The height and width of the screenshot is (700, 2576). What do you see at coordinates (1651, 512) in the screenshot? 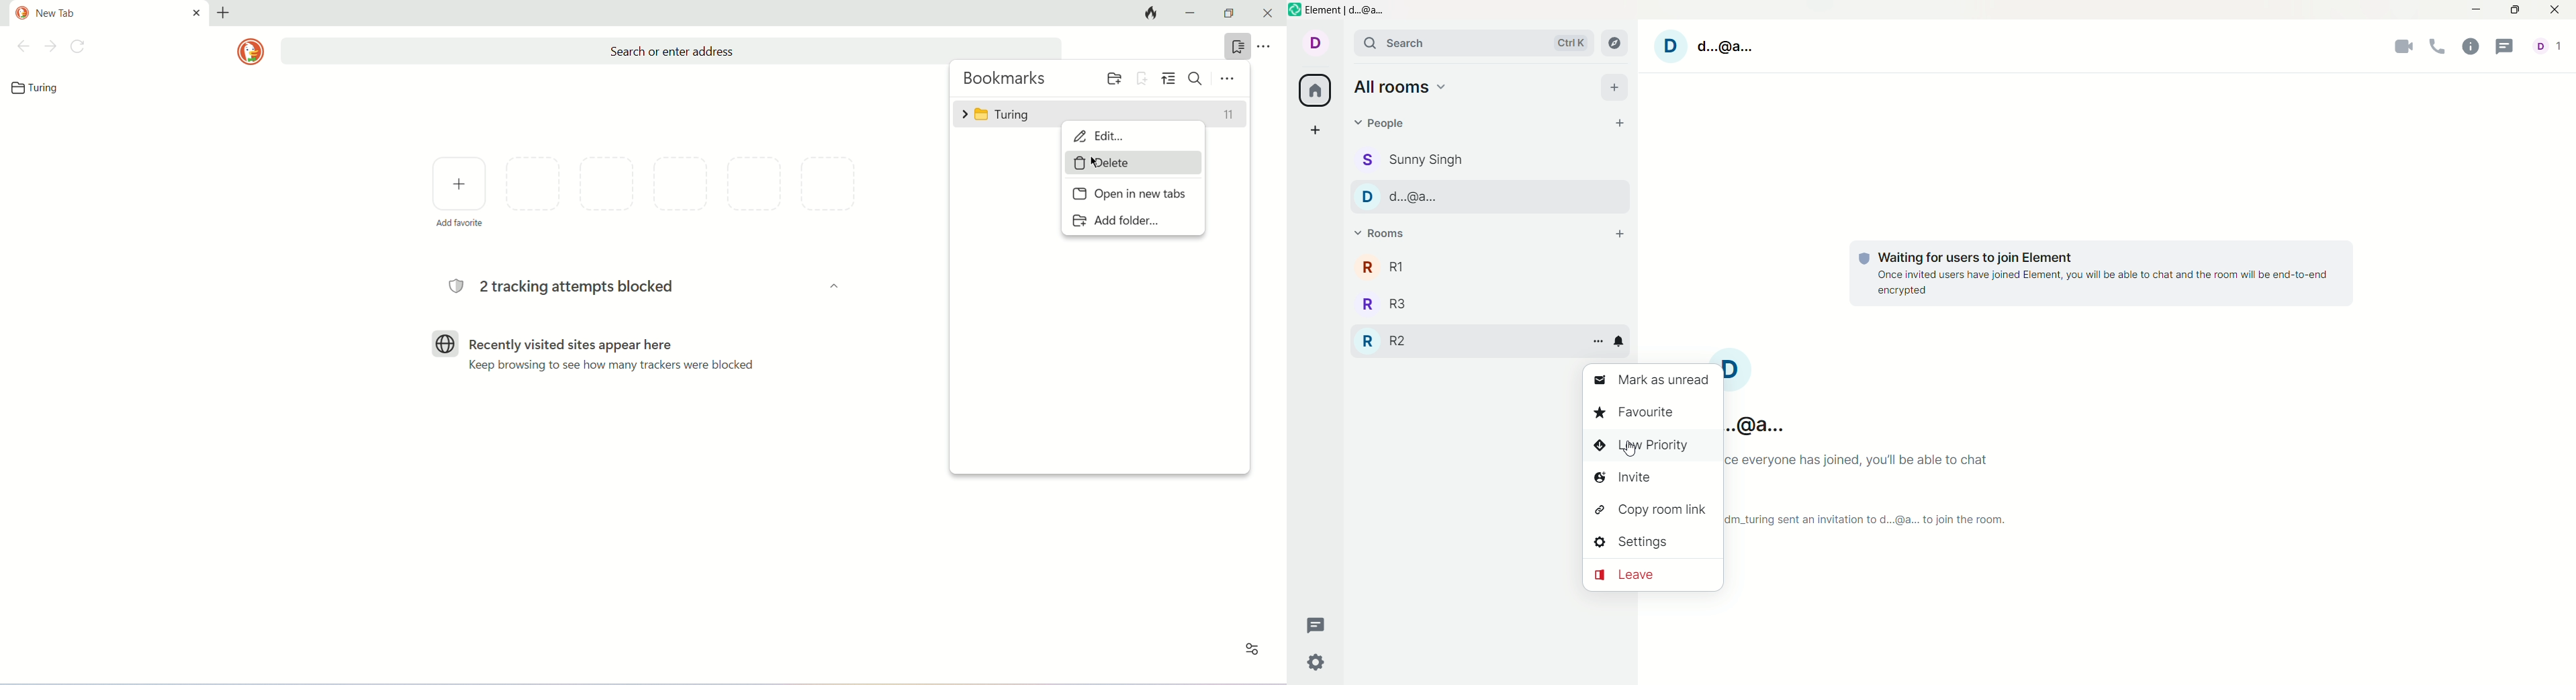
I see `copy room link` at bounding box center [1651, 512].